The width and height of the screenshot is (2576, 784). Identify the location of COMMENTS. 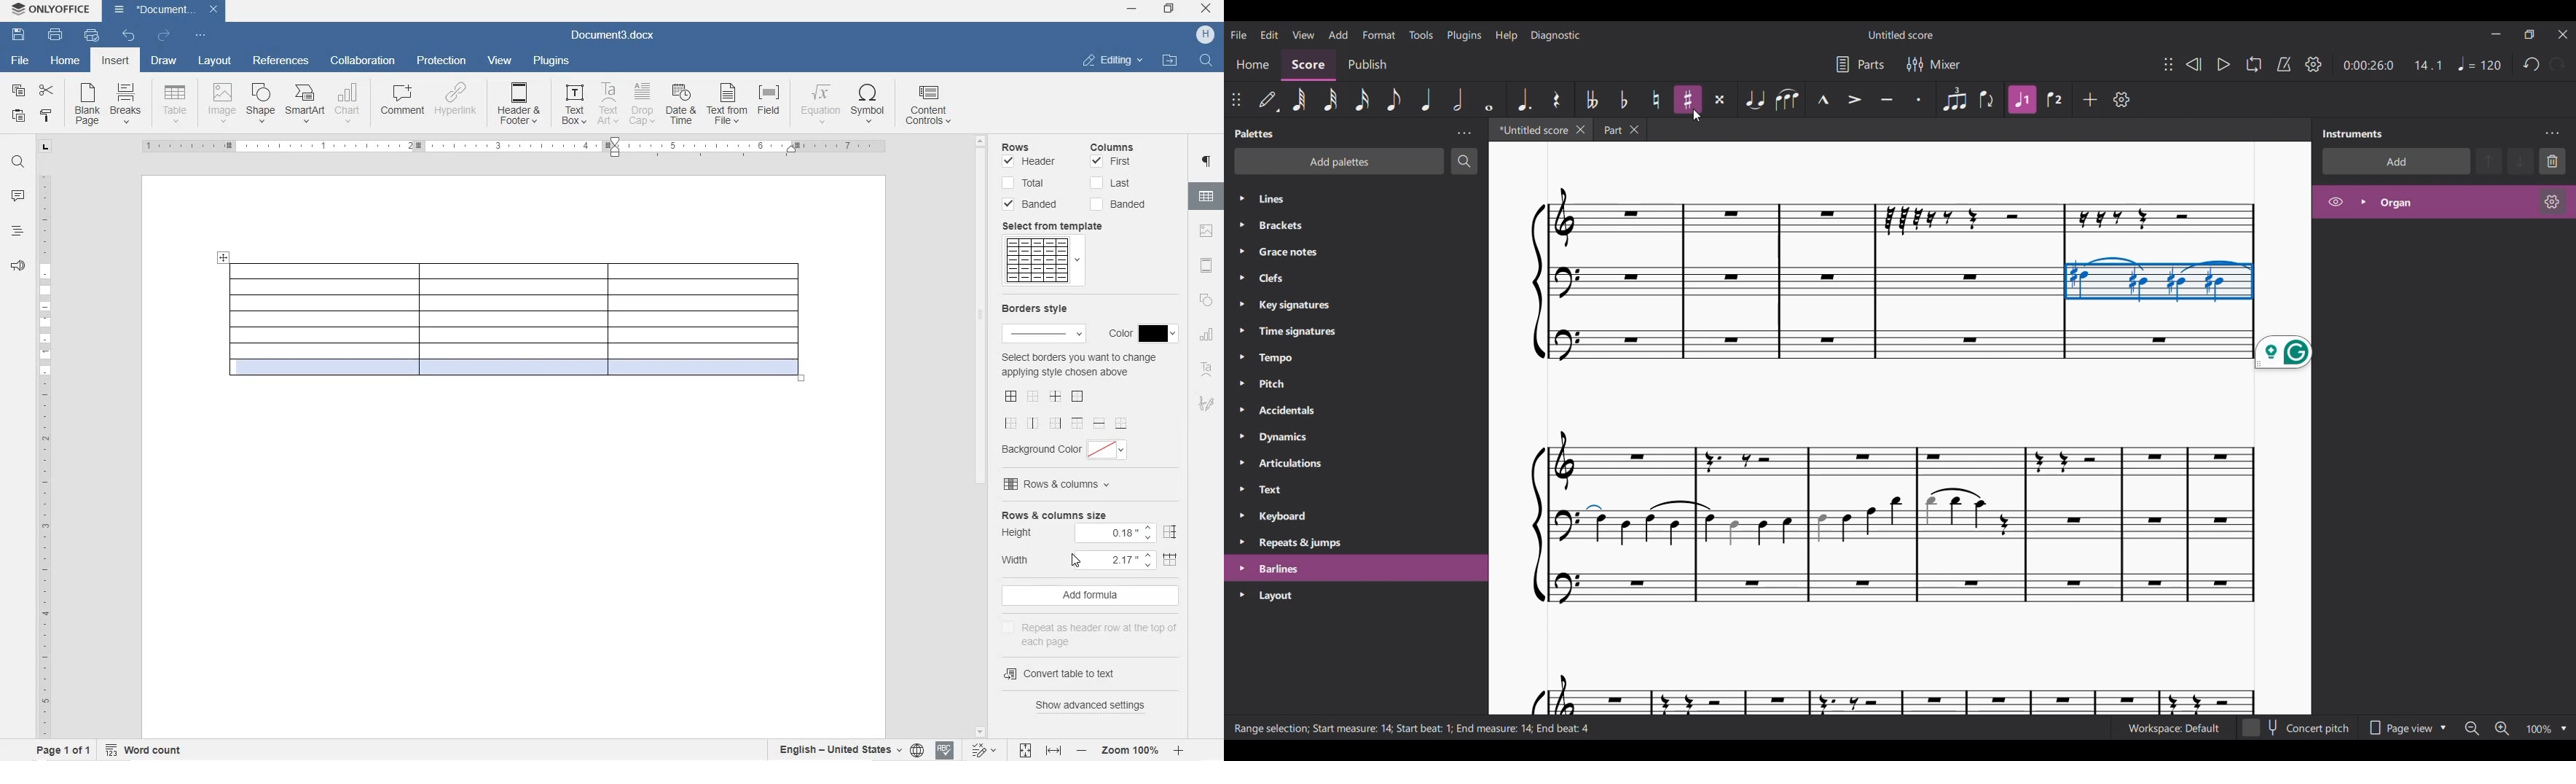
(19, 197).